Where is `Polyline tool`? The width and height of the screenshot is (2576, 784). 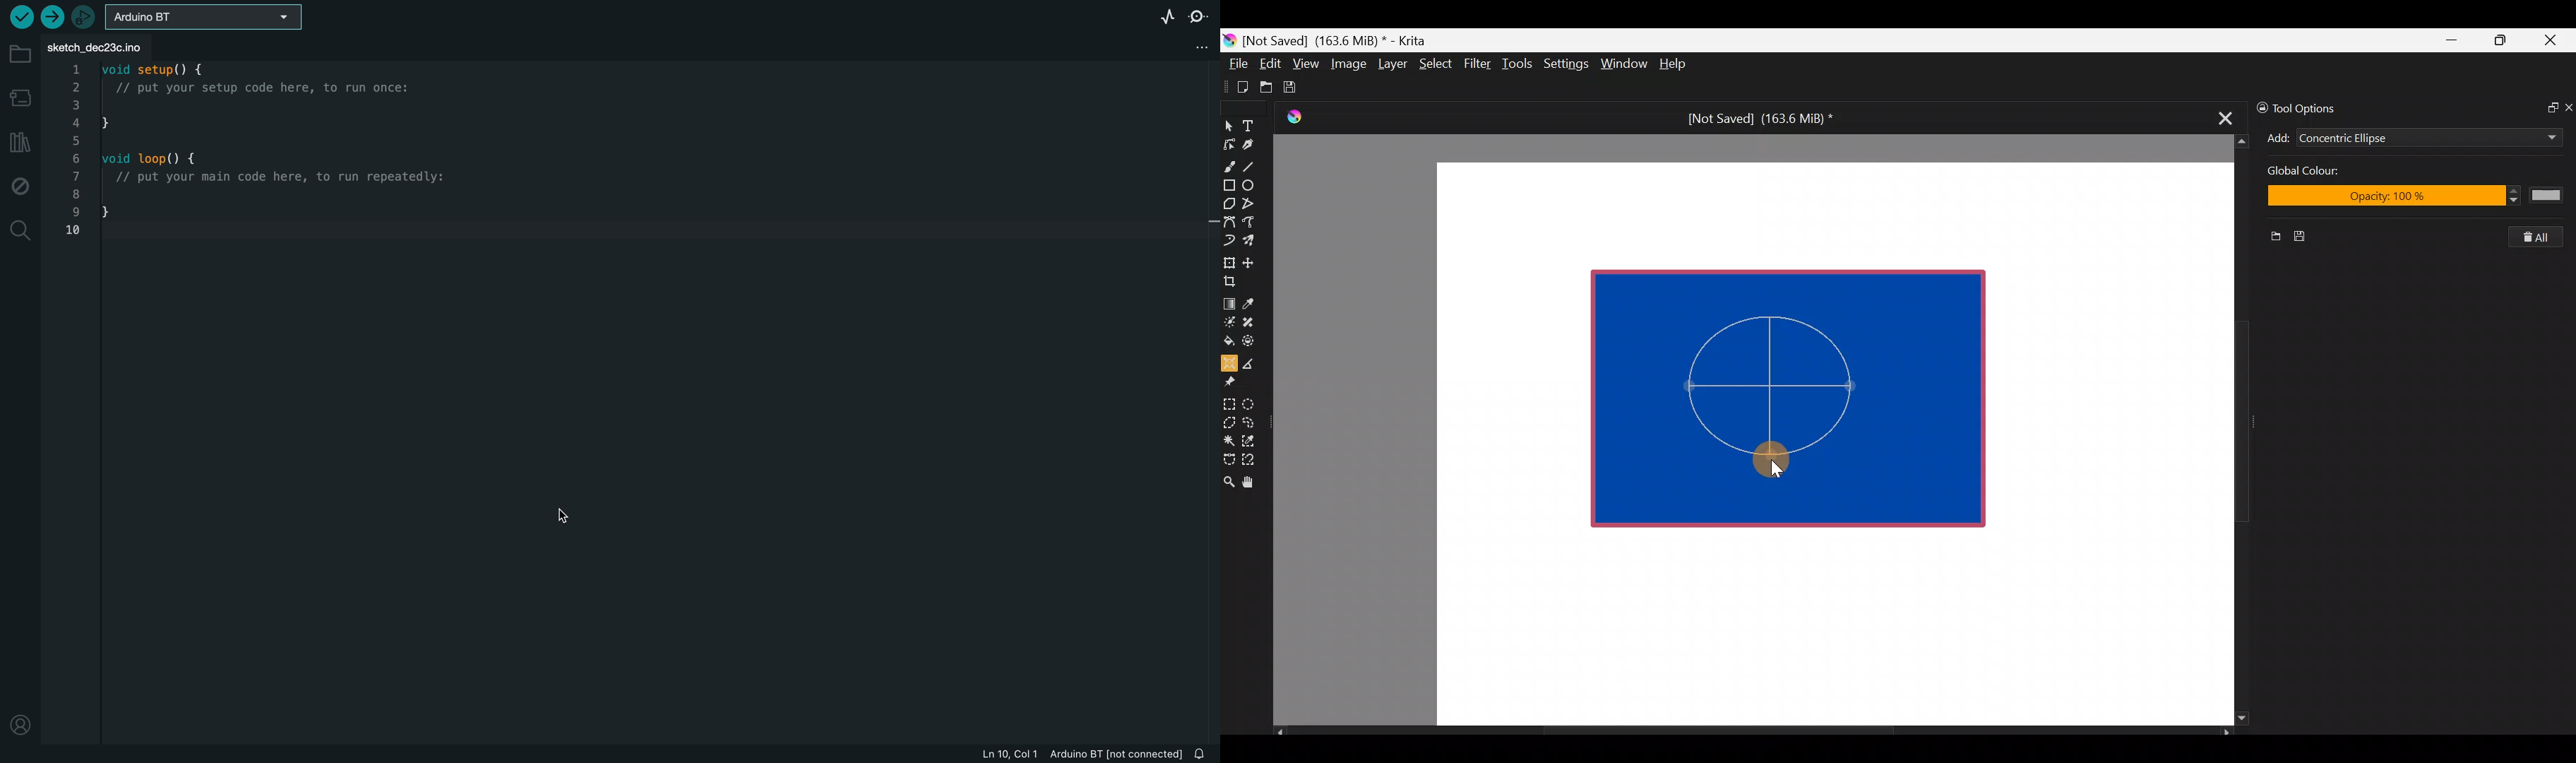
Polyline tool is located at coordinates (1254, 204).